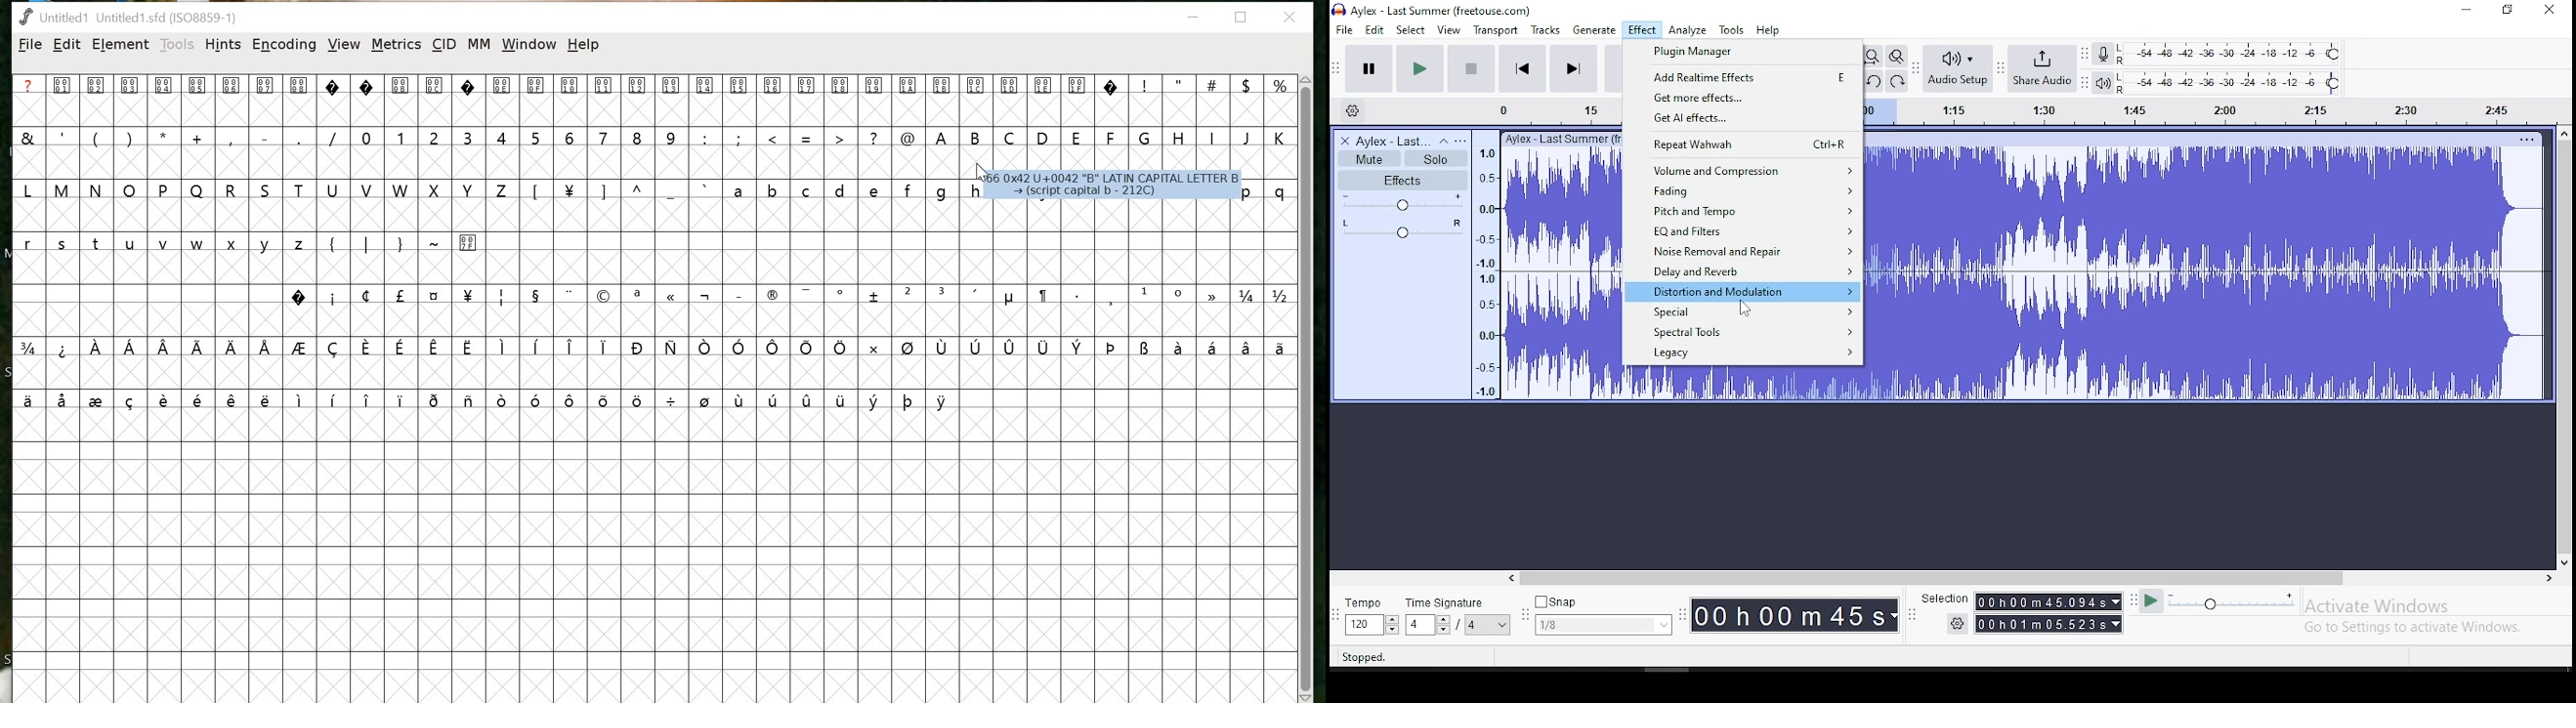  Describe the element at coordinates (1896, 56) in the screenshot. I see `zoom toggle` at that location.